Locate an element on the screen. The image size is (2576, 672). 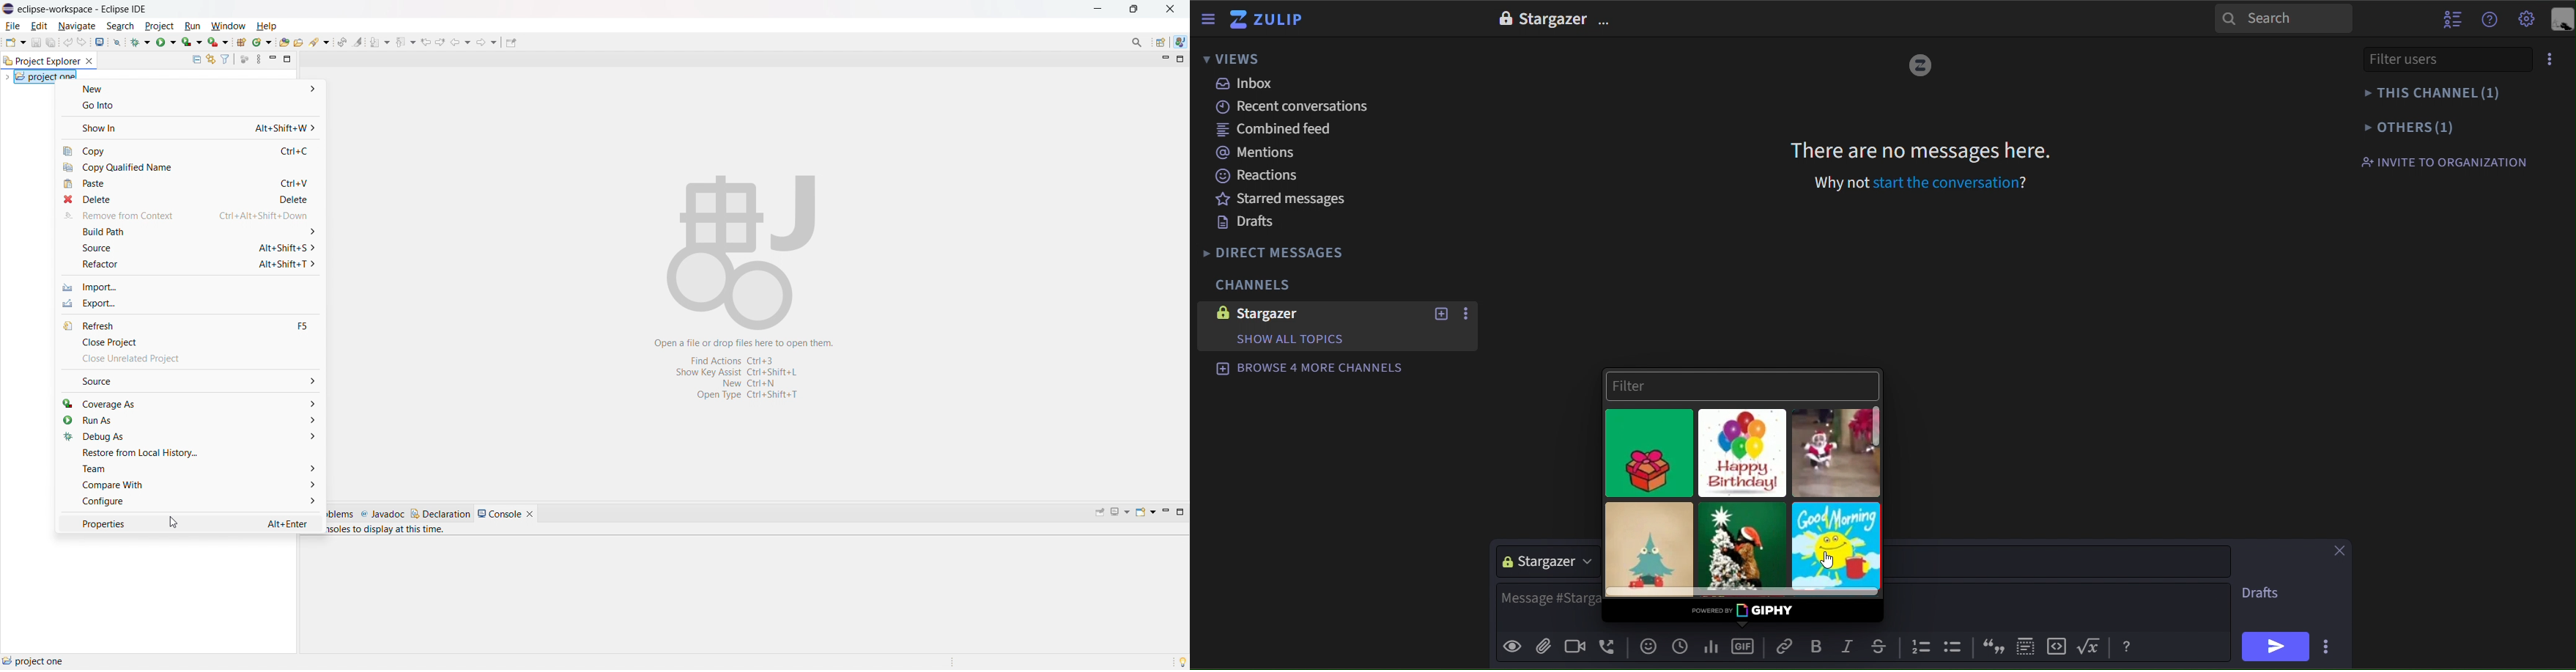
add video call is located at coordinates (1572, 647).